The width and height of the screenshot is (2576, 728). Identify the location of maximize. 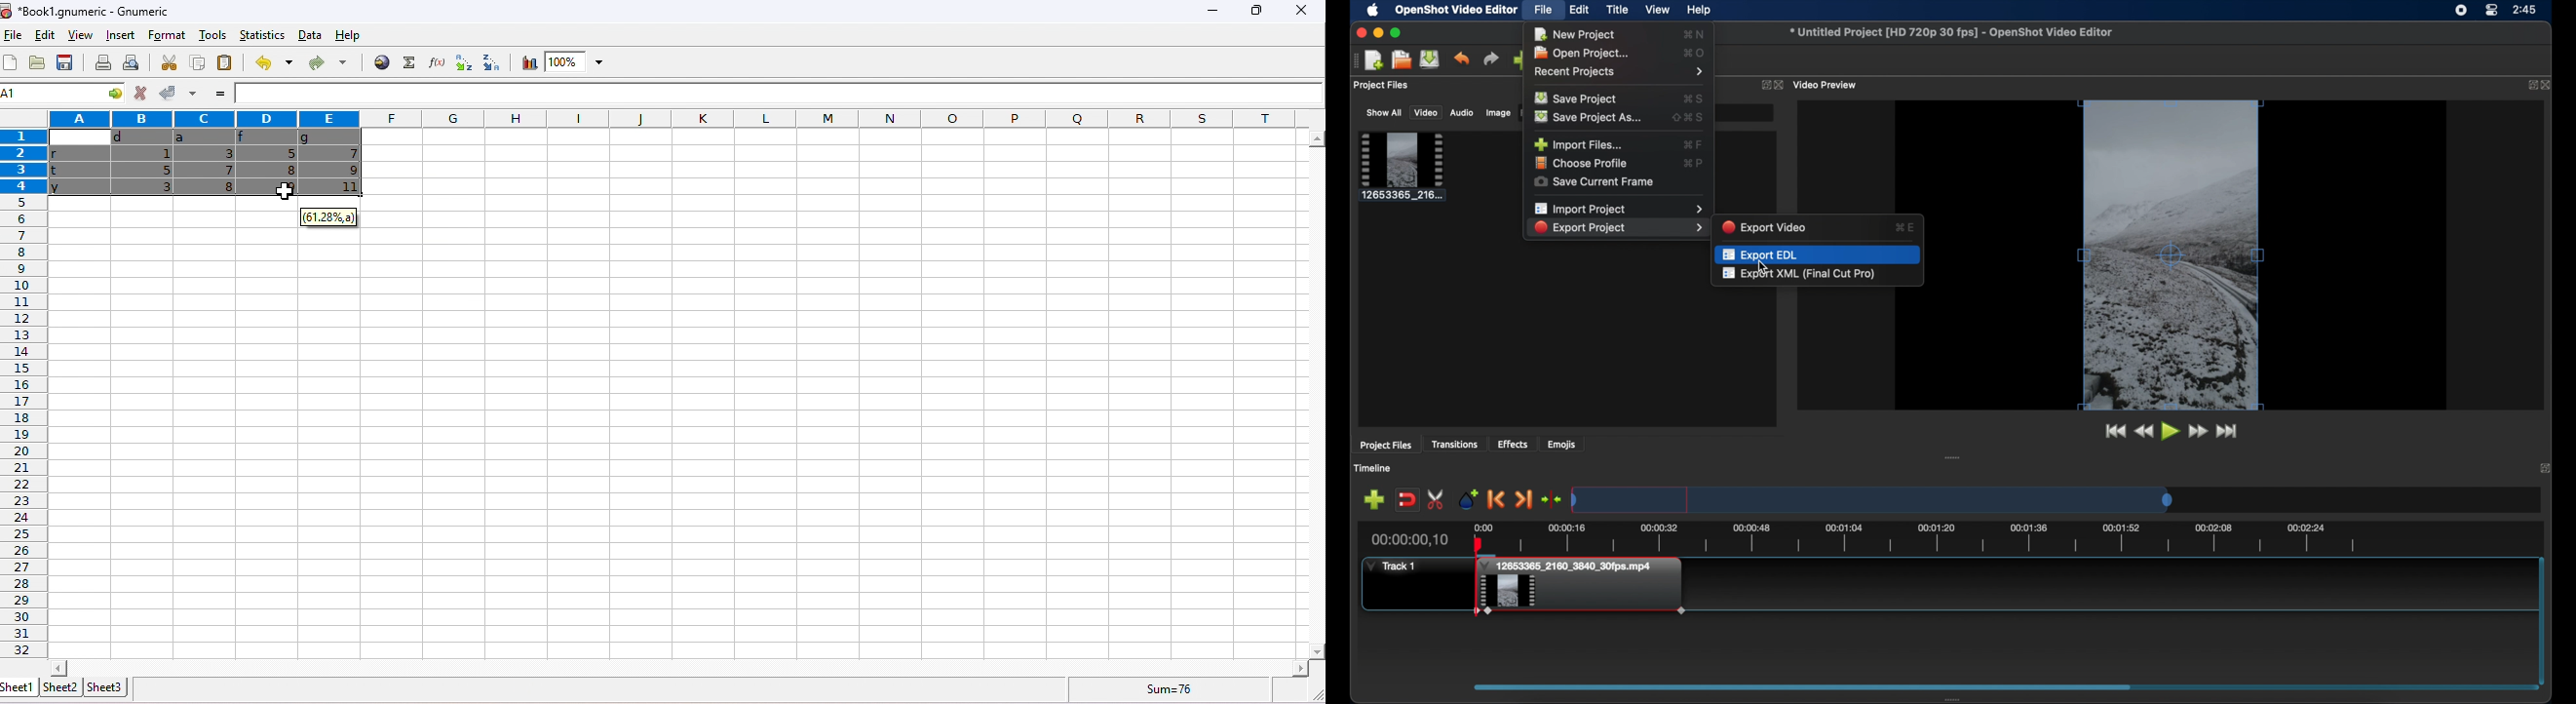
(1253, 11).